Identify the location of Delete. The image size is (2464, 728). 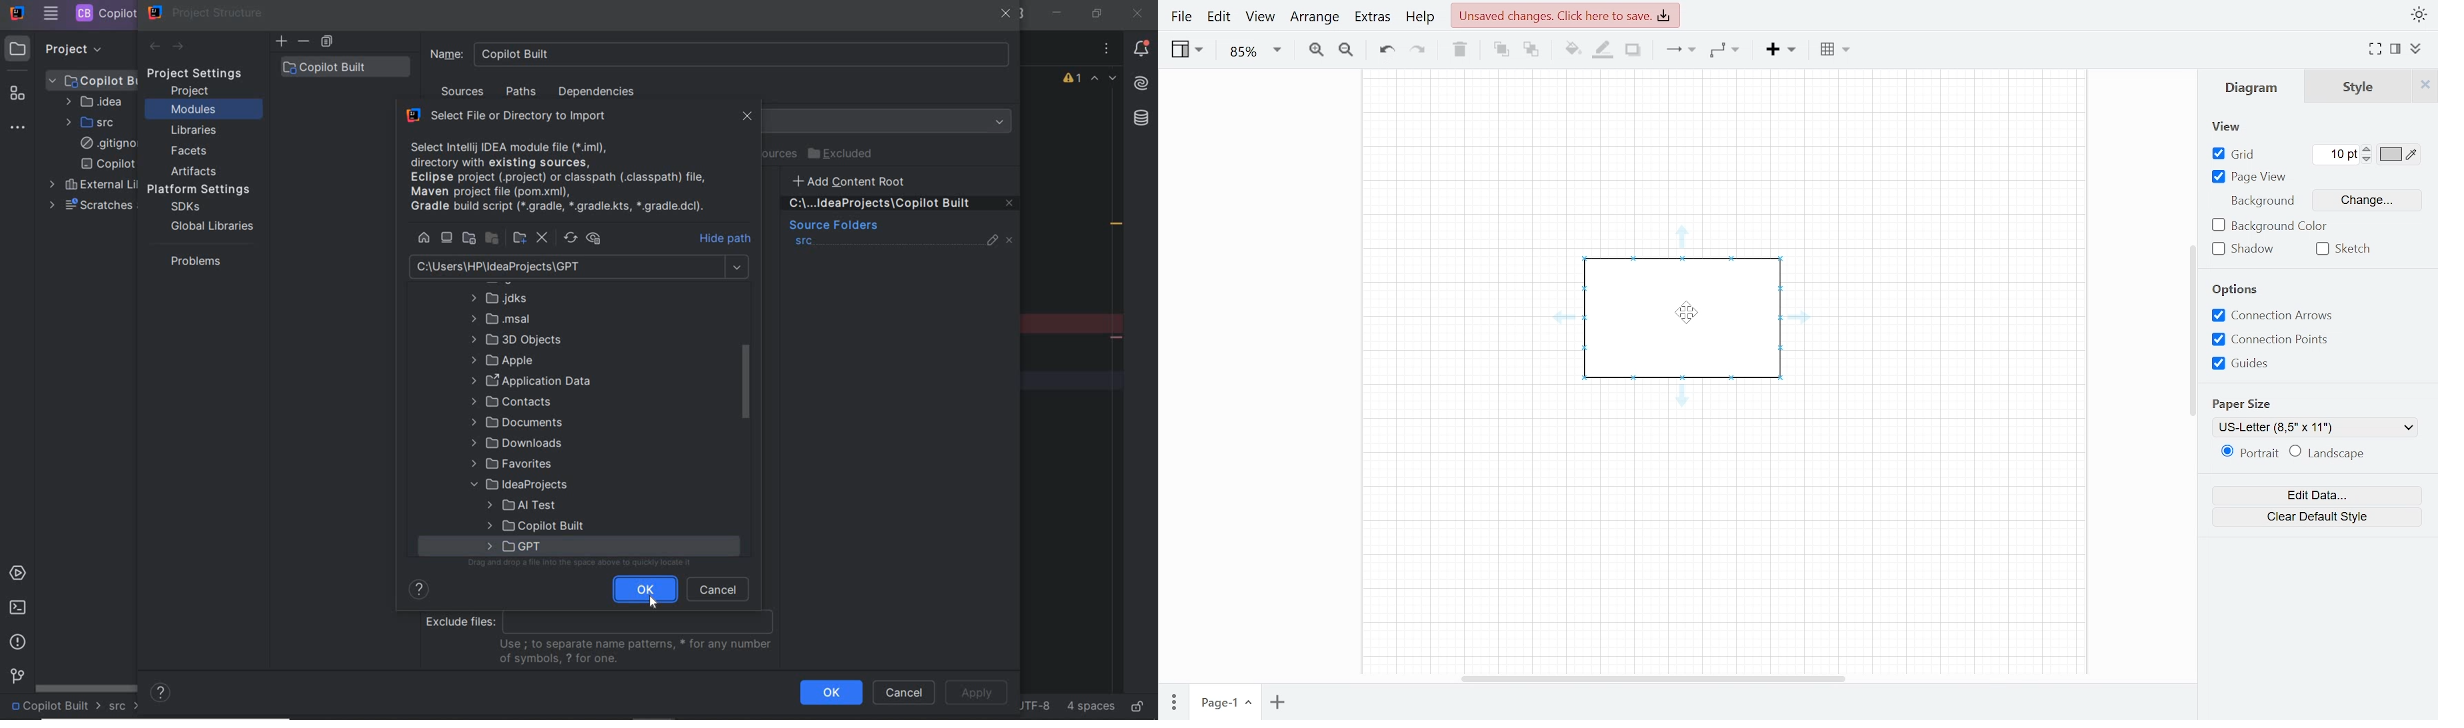
(1461, 50).